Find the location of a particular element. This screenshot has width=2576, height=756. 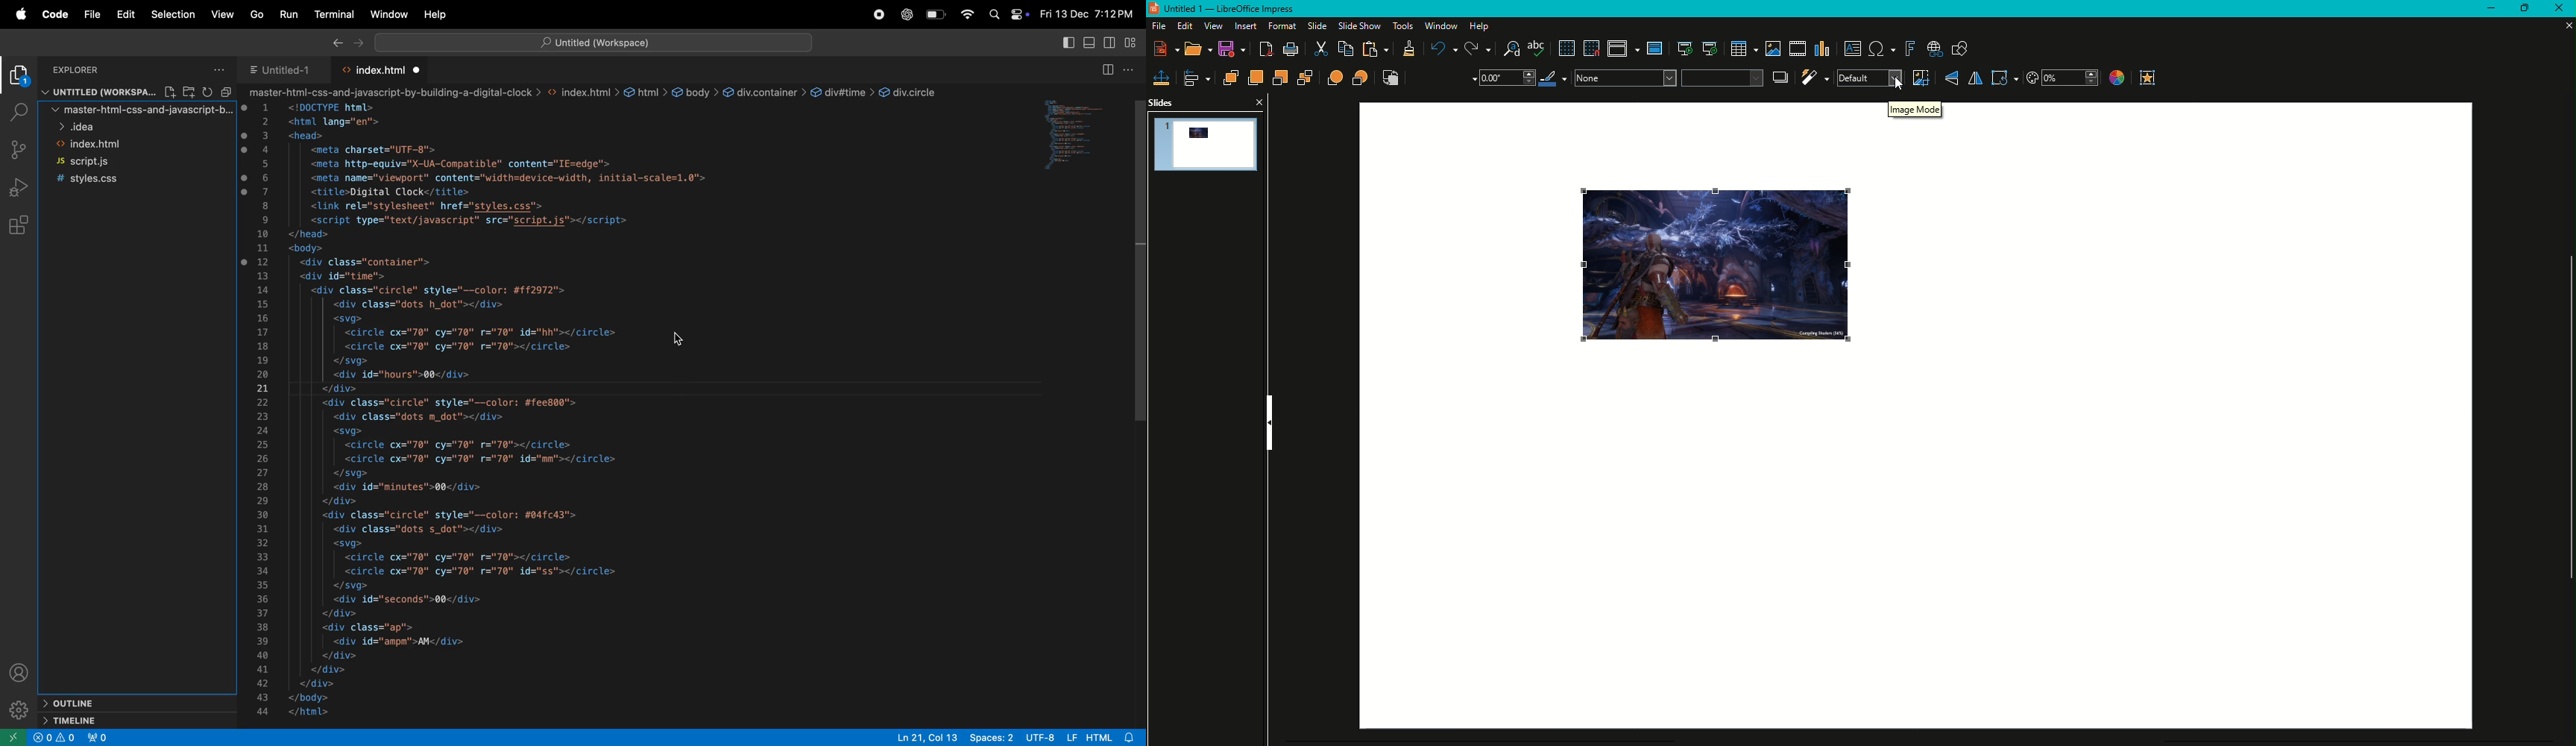

file is located at coordinates (188, 92).